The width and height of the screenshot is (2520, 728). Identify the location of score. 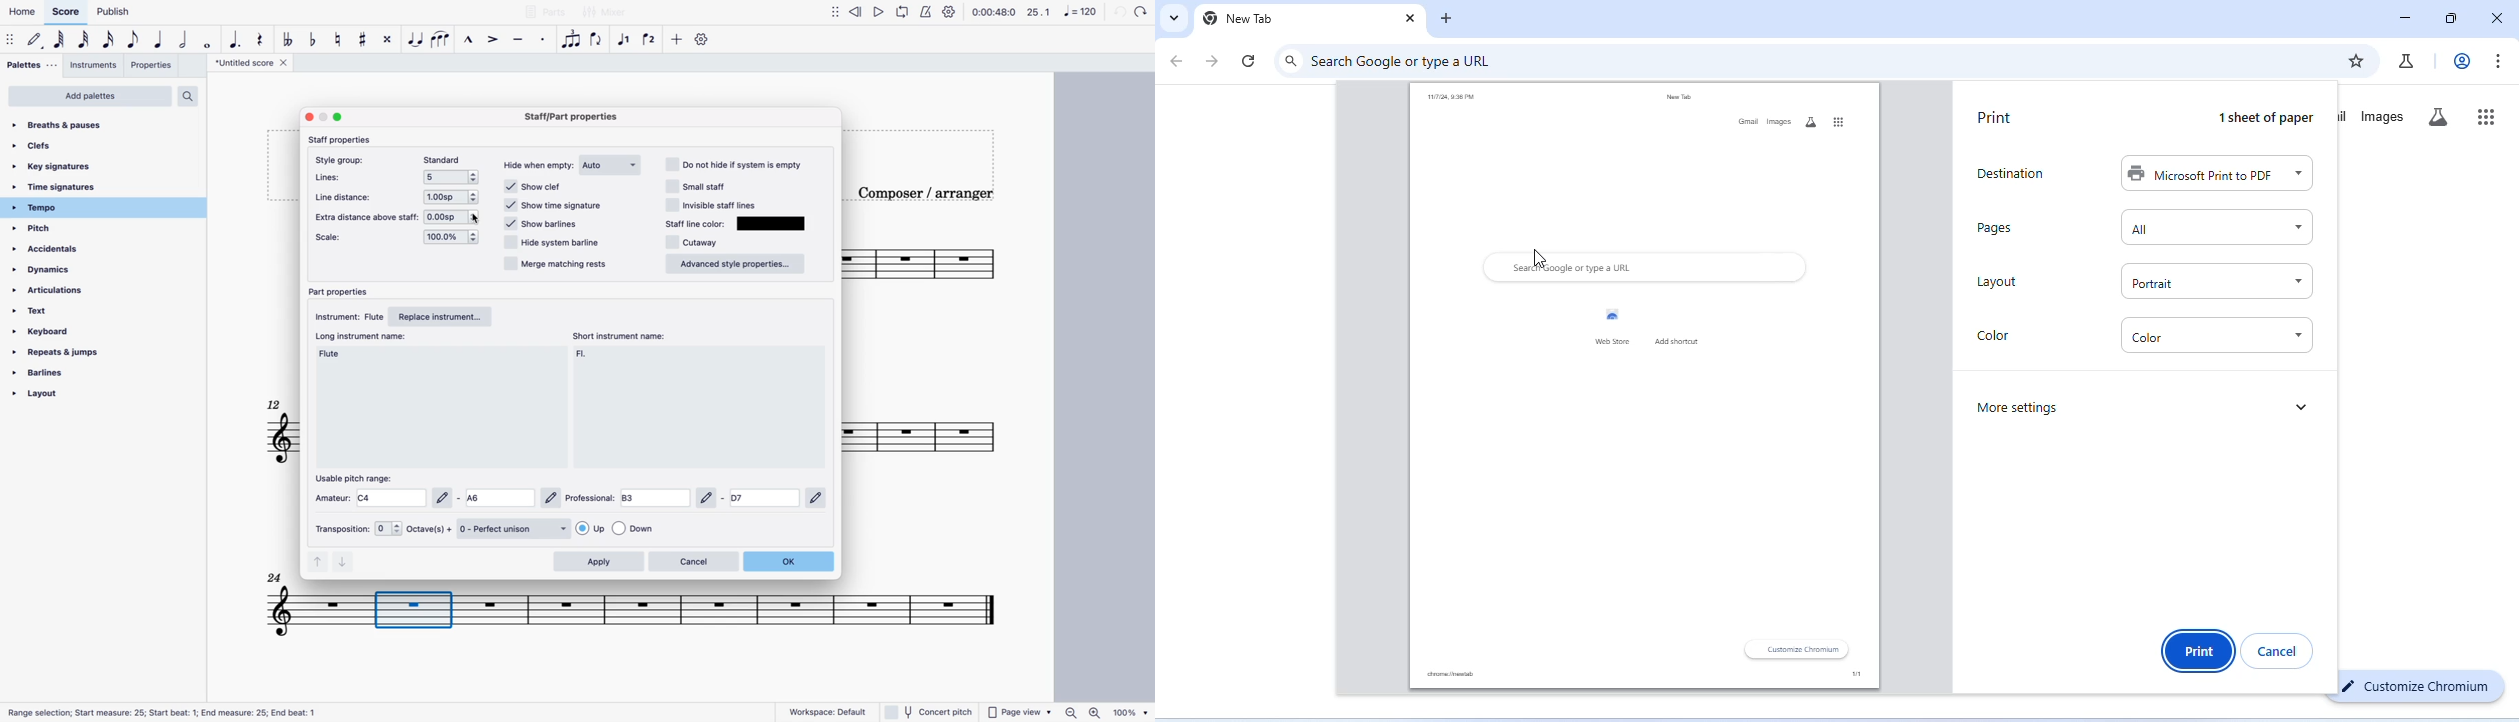
(755, 612).